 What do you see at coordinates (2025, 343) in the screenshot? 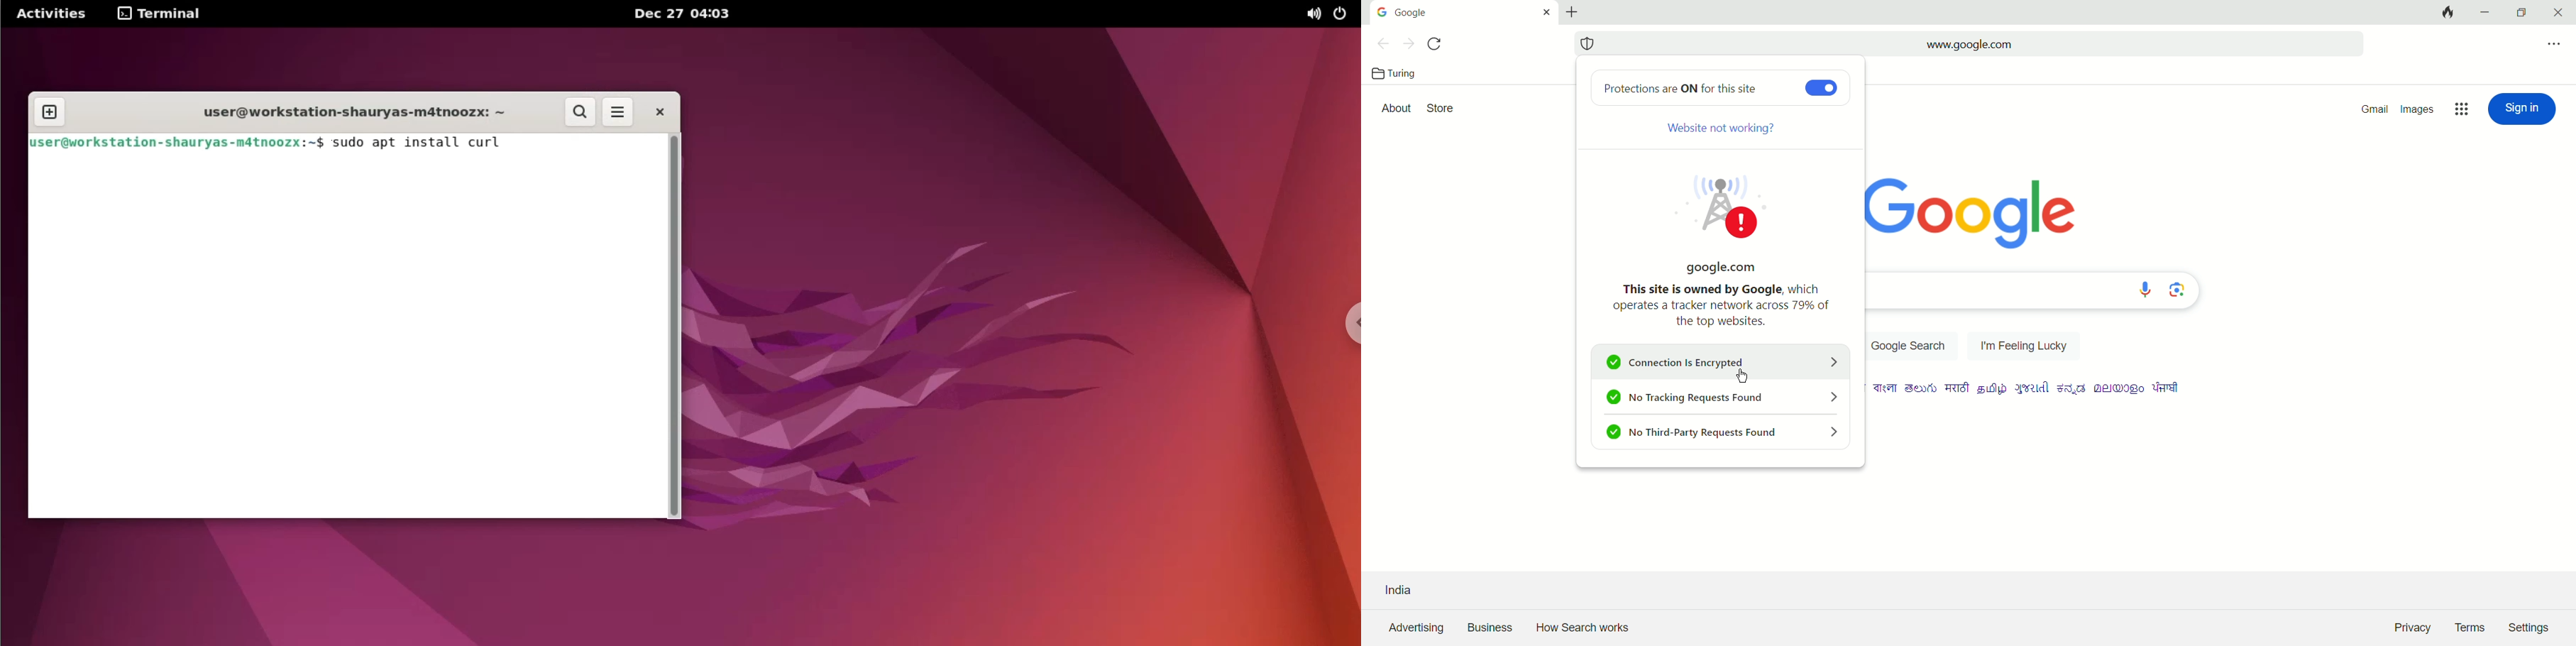
I see `I am feeling lucky` at bounding box center [2025, 343].